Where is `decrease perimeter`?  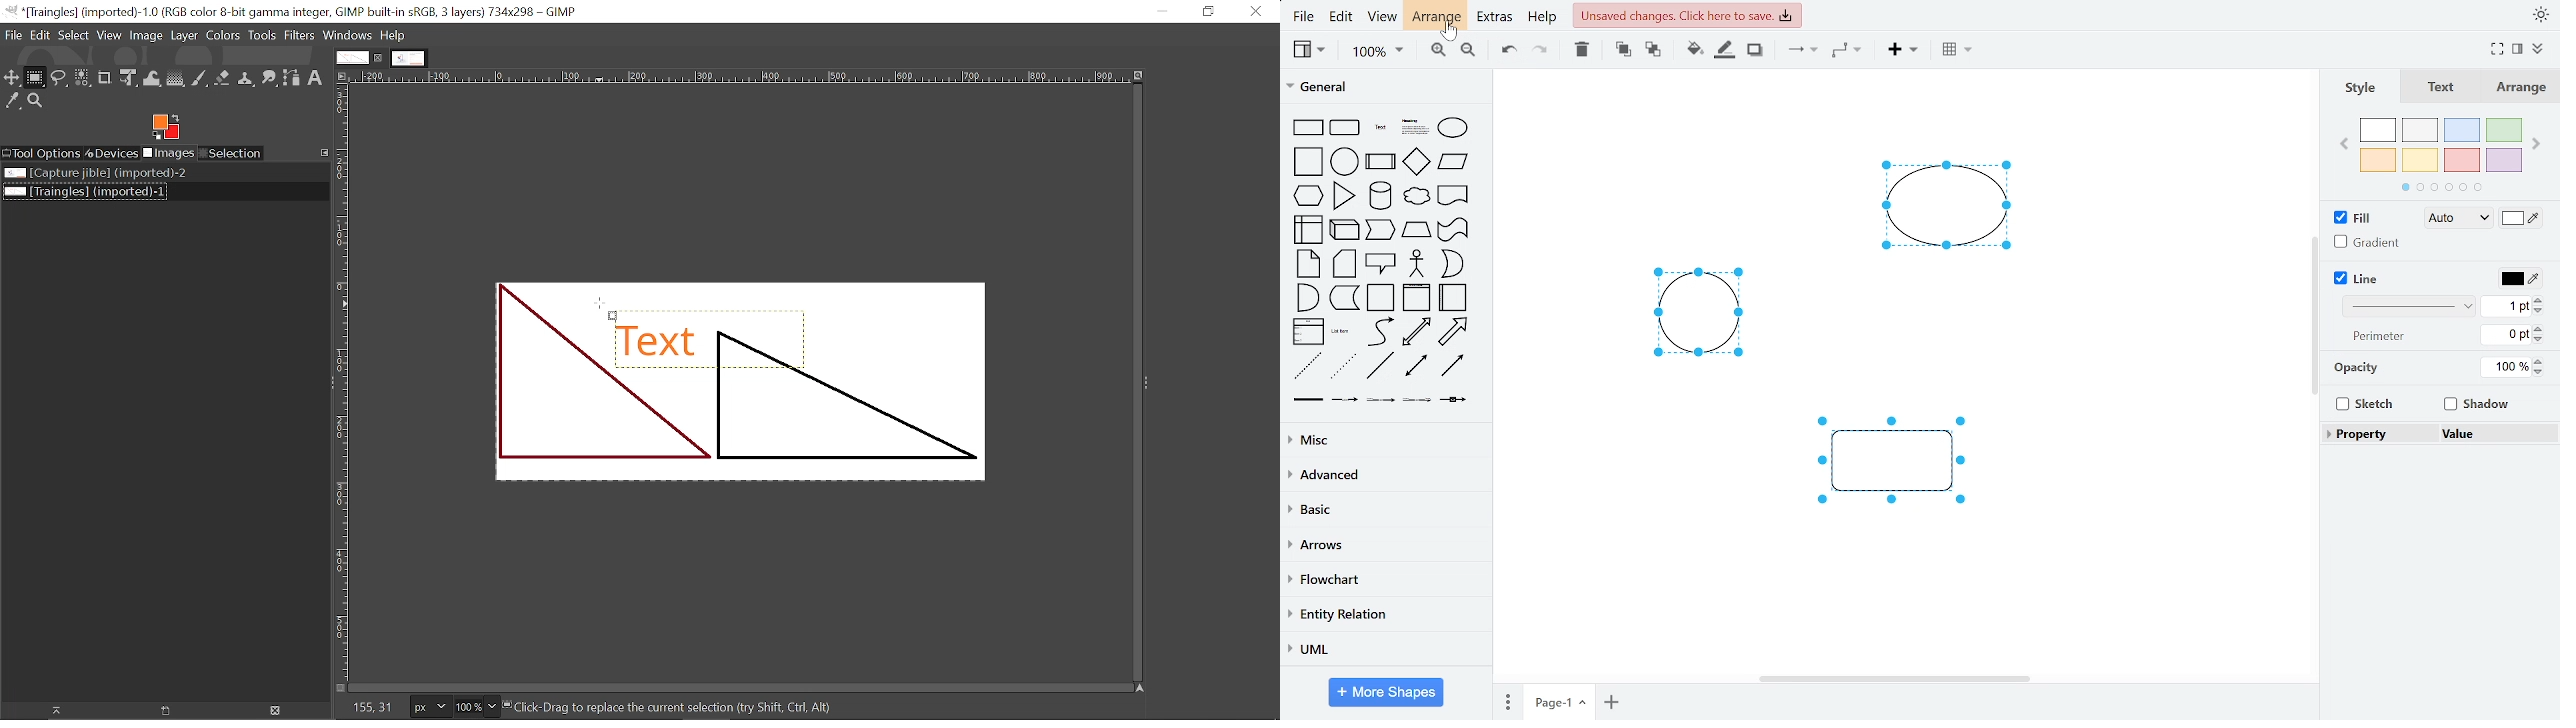
decrease perimeter is located at coordinates (2541, 339).